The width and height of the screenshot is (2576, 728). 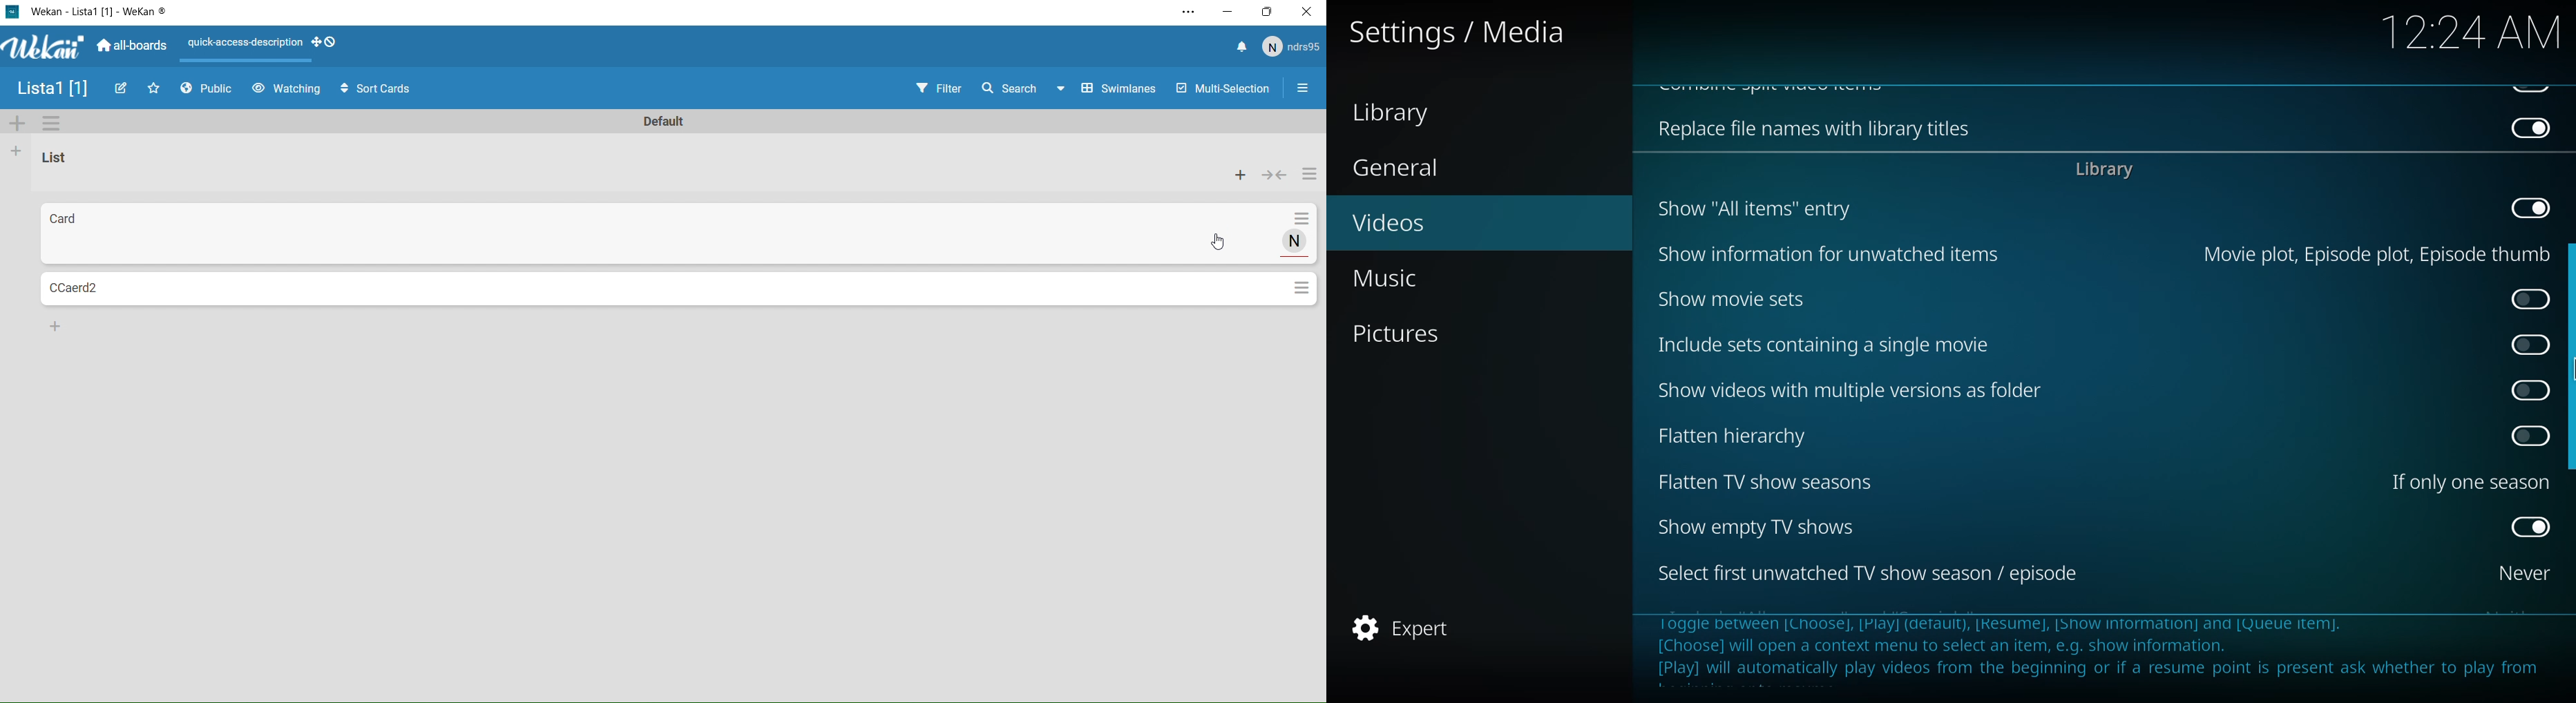 I want to click on Filter, so click(x=926, y=89).